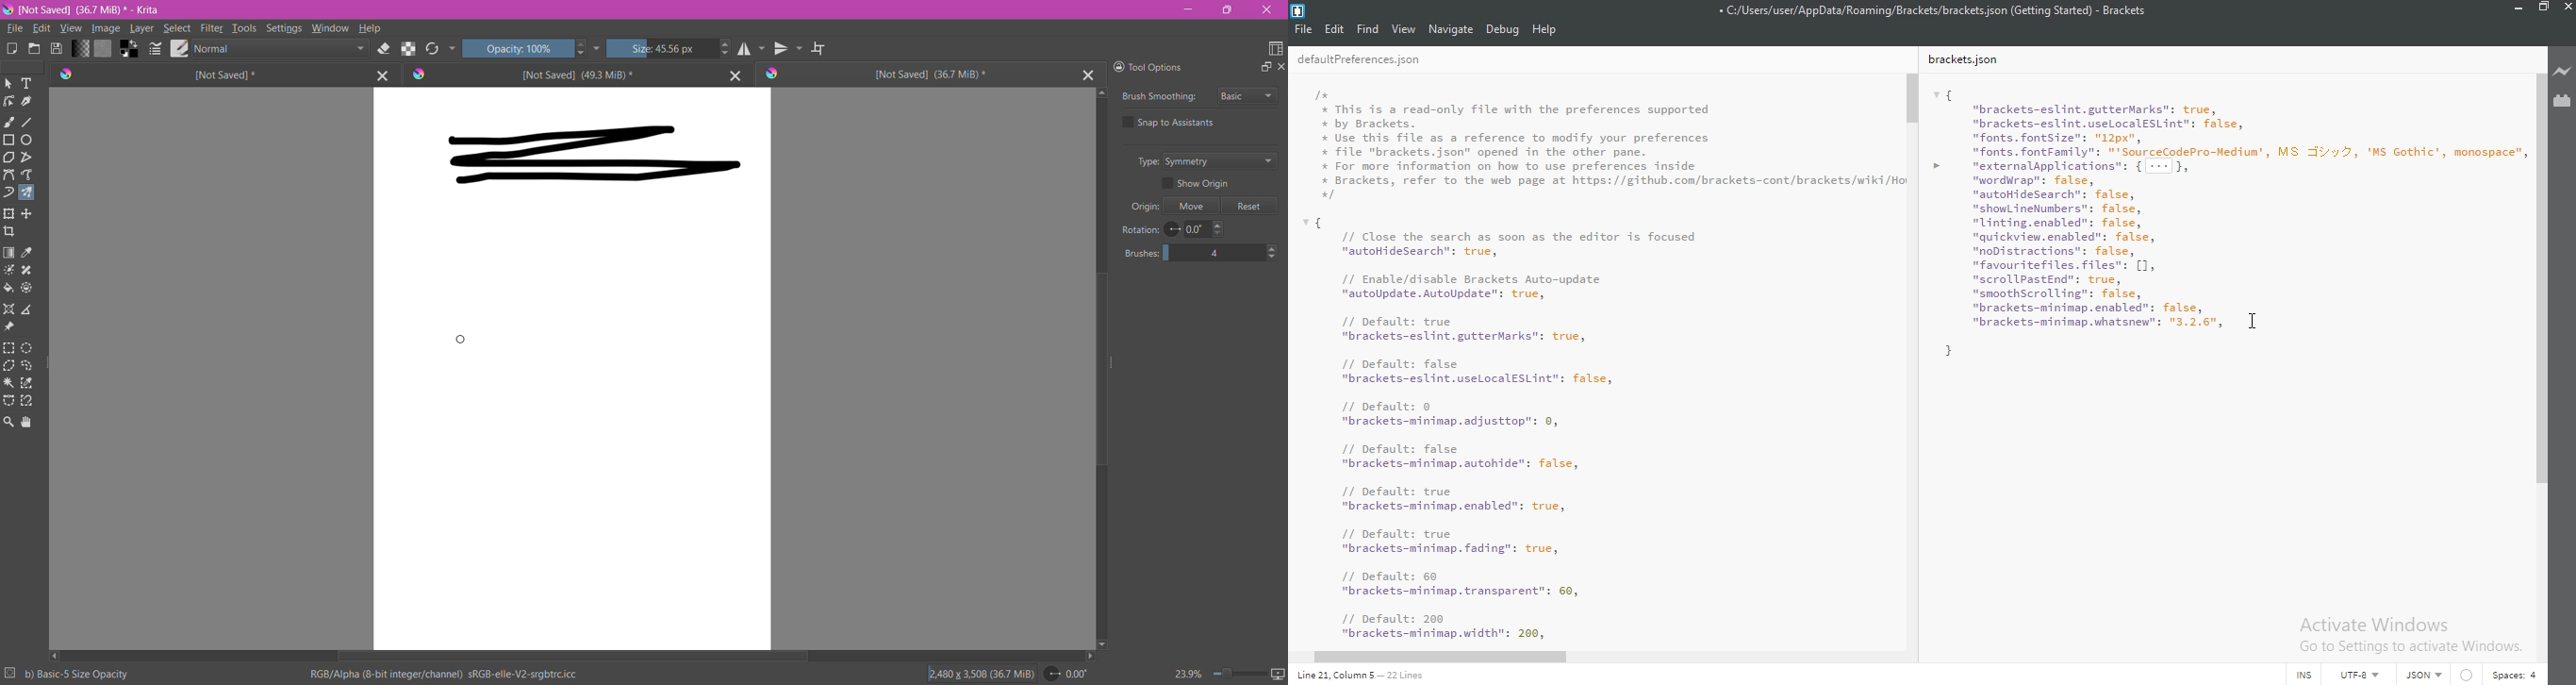  Describe the element at coordinates (1227, 162) in the screenshot. I see `Set Type` at that location.